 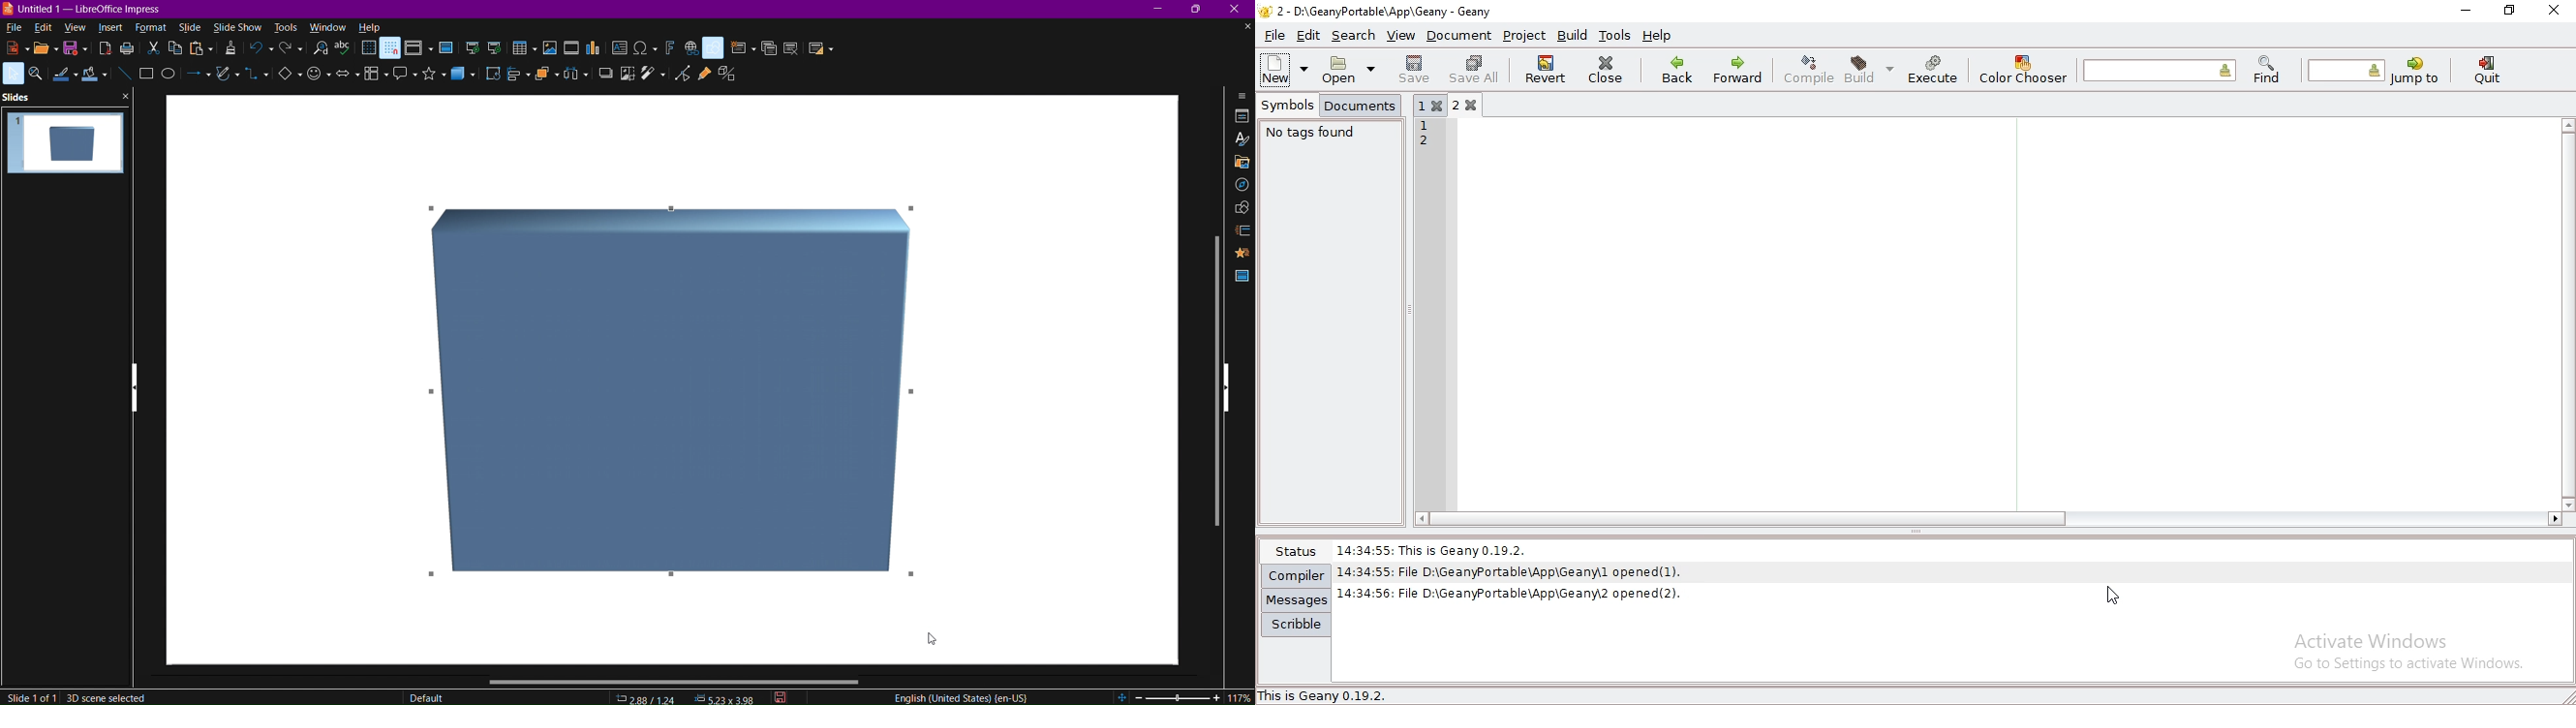 What do you see at coordinates (676, 394) in the screenshot?
I see `Rectangle (3D)` at bounding box center [676, 394].